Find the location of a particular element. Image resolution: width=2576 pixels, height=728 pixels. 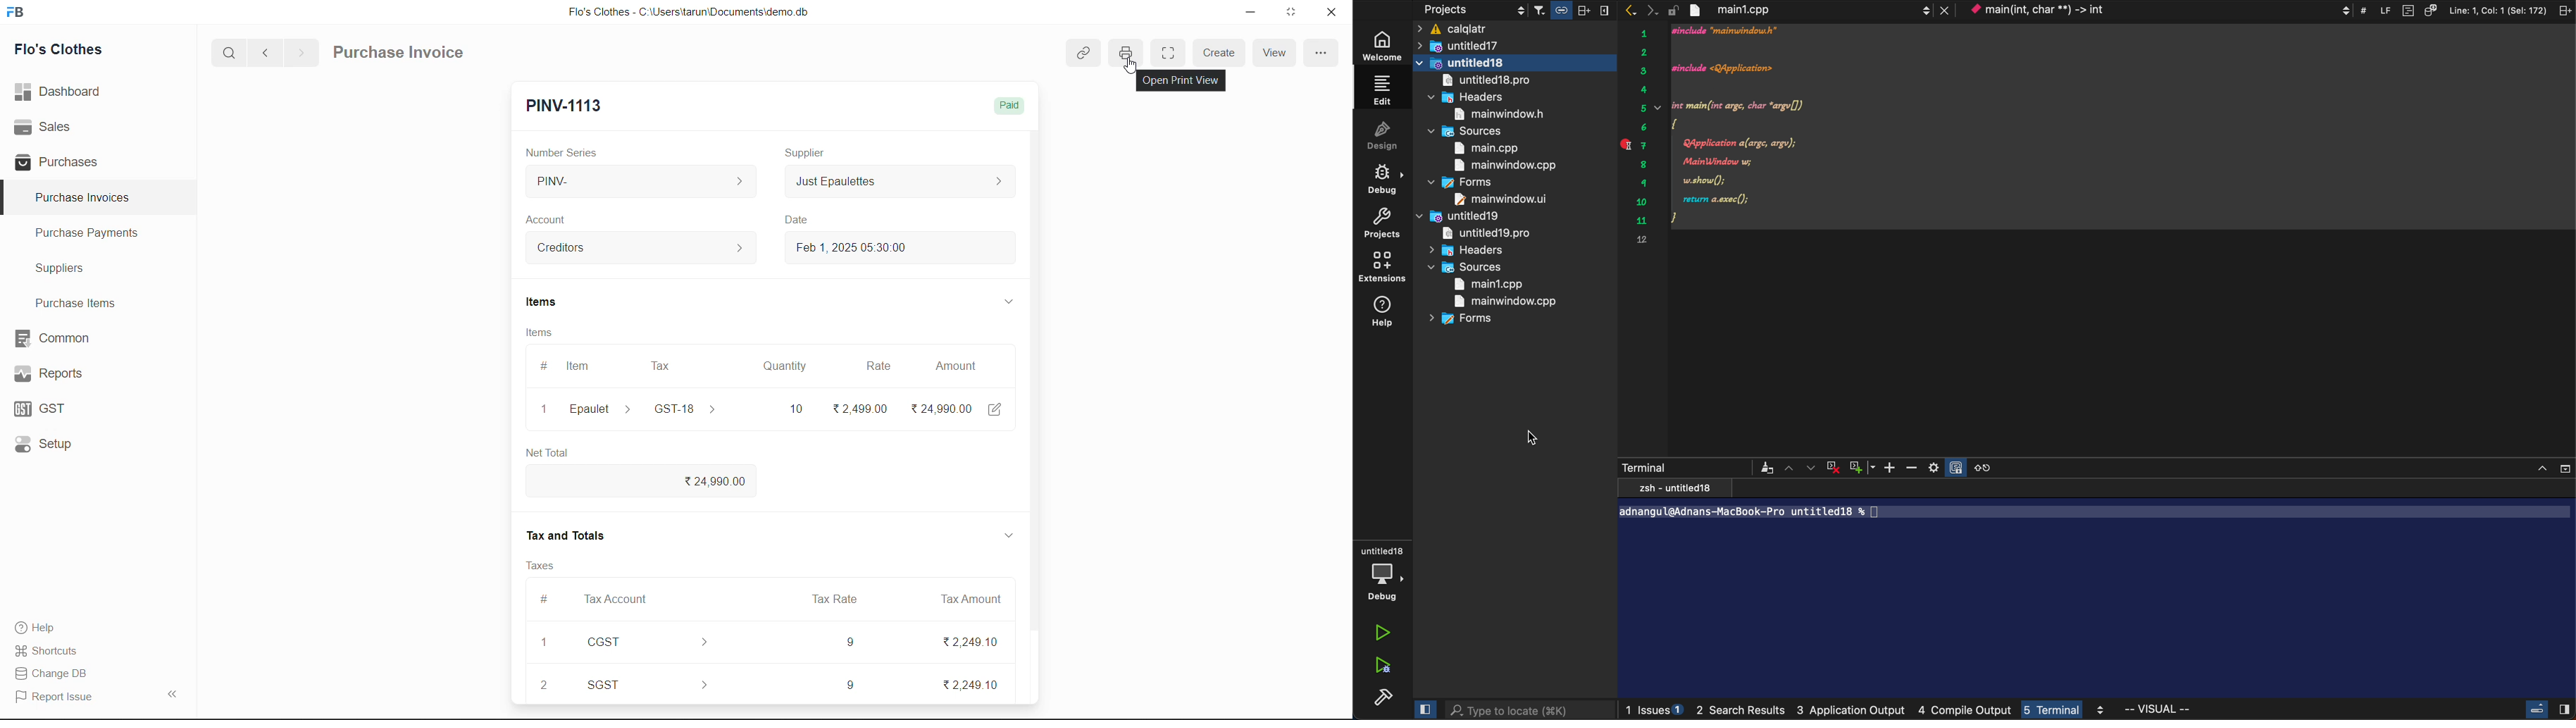

9 is located at coordinates (847, 683).